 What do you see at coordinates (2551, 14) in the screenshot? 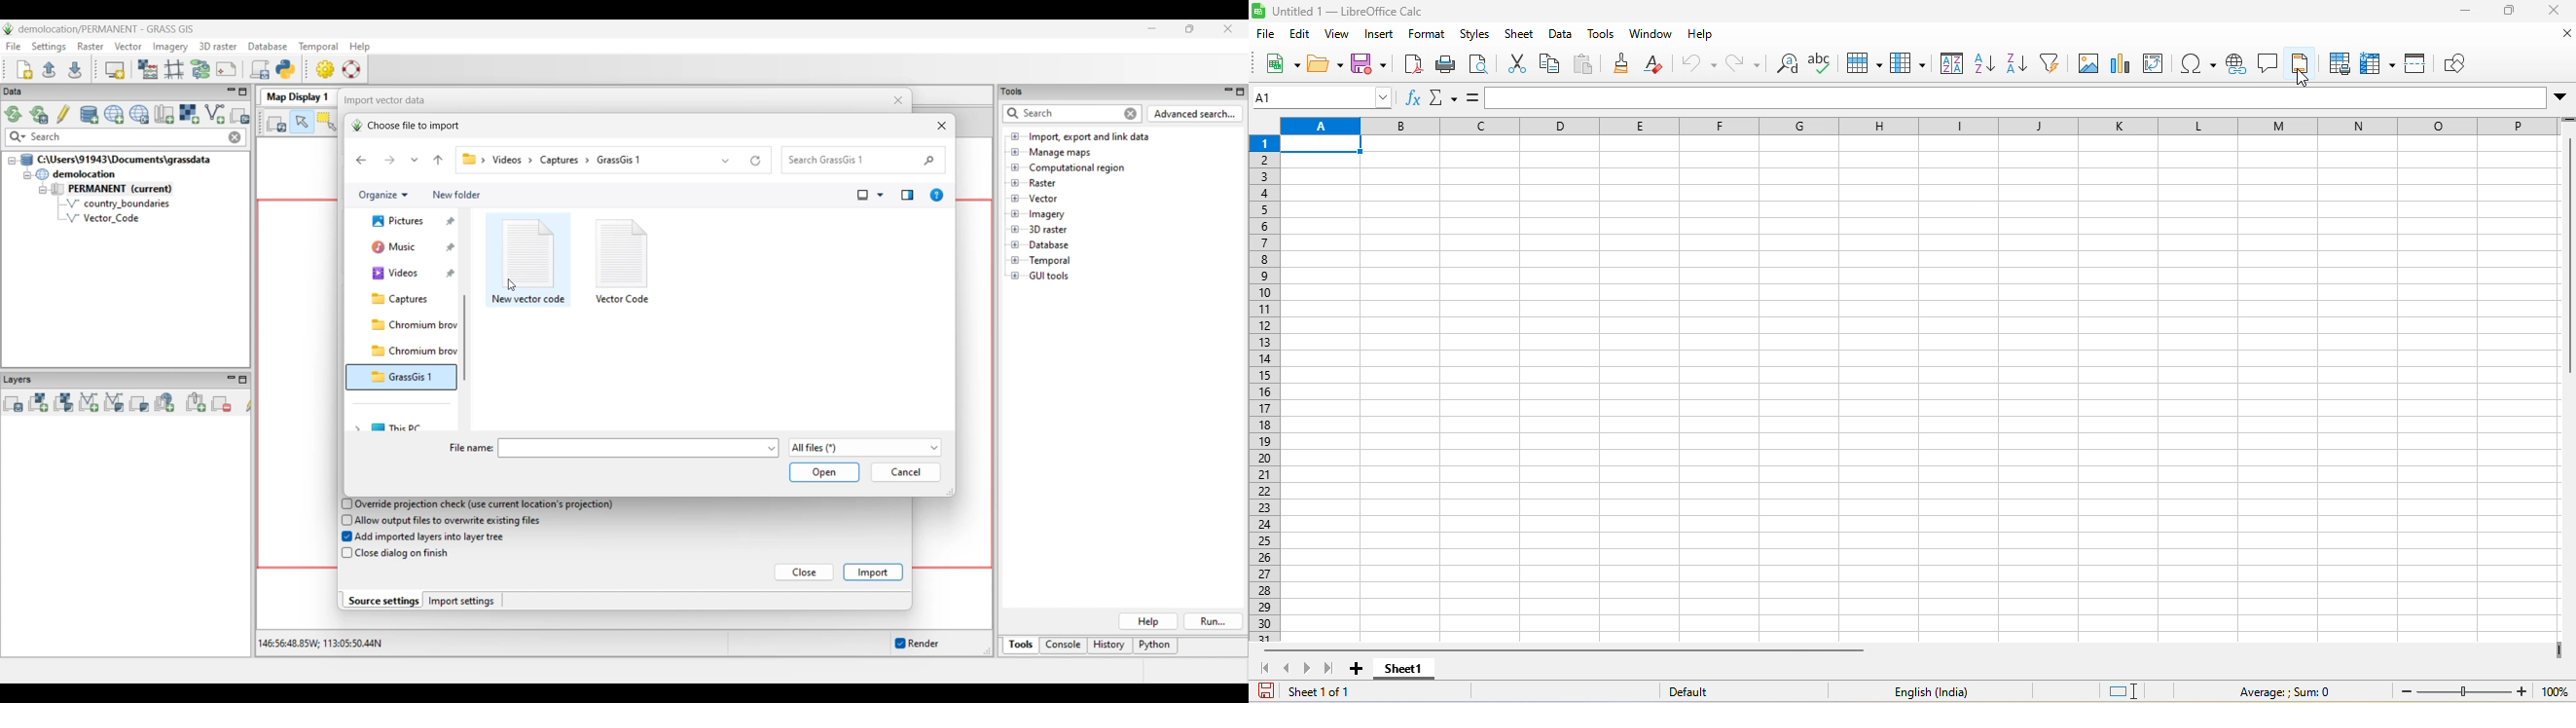
I see `close` at bounding box center [2551, 14].